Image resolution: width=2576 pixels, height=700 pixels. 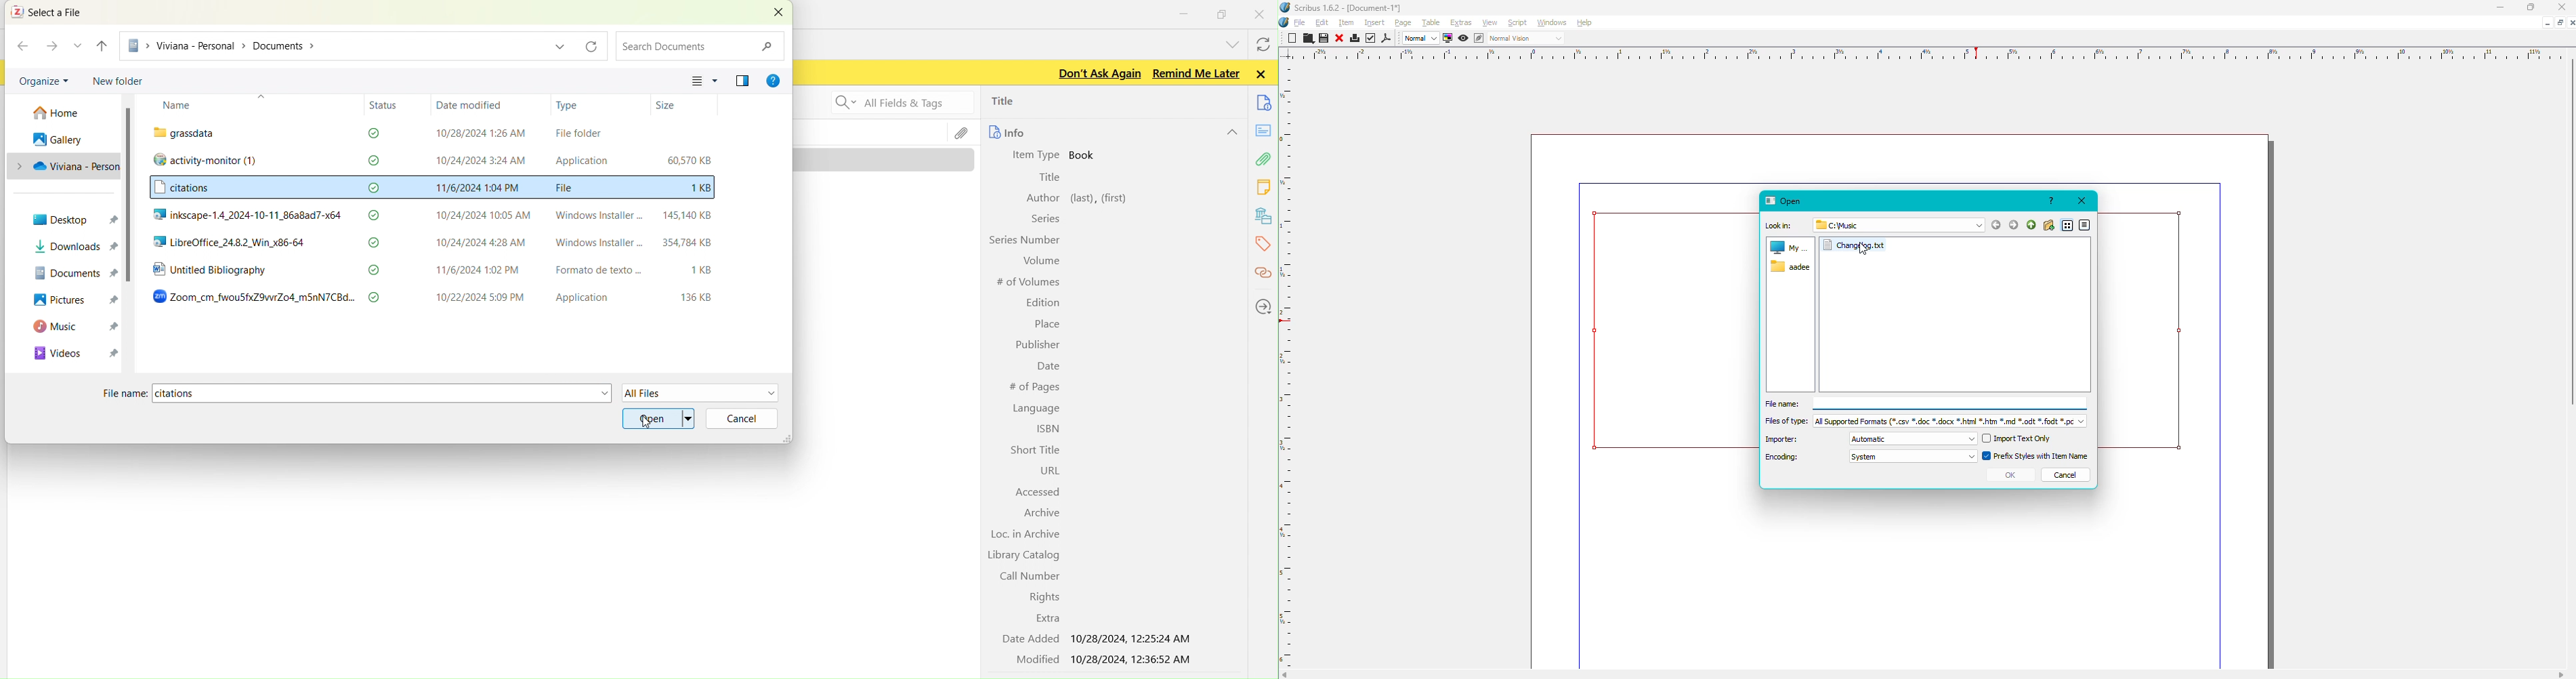 I want to click on 60,570 KB, so click(x=687, y=159).